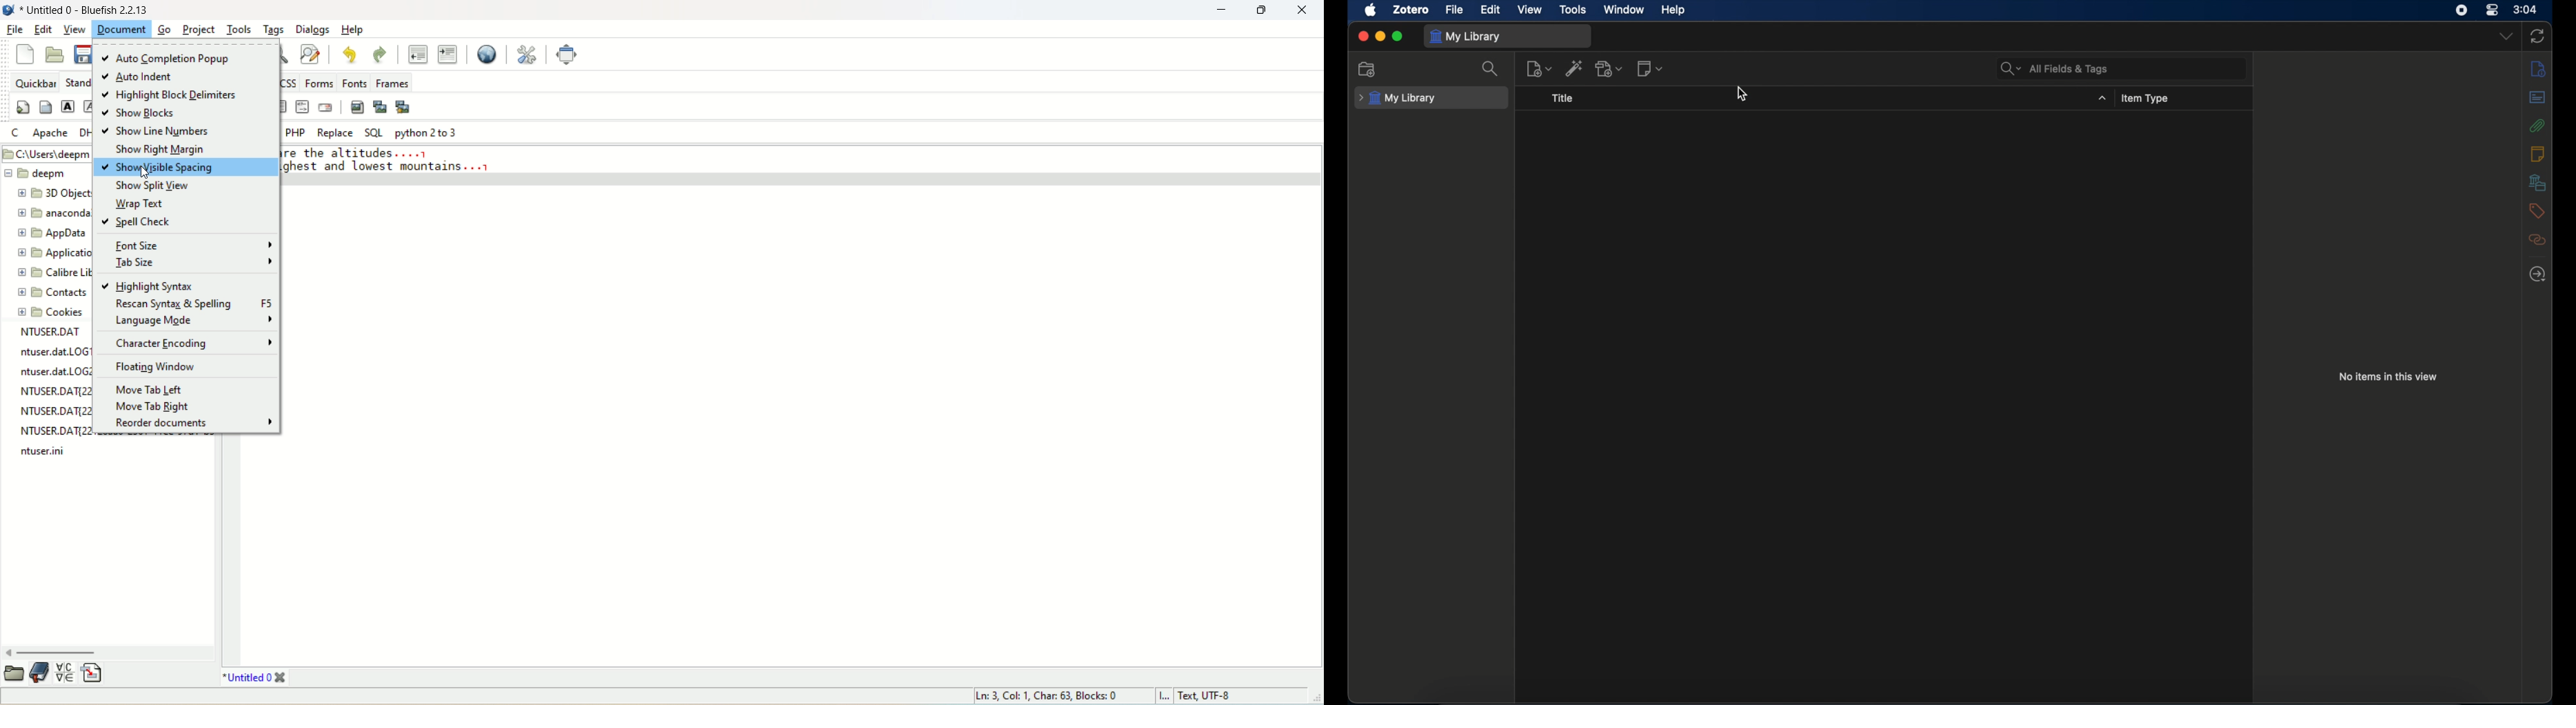  What do you see at coordinates (67, 673) in the screenshot?
I see `insert special character` at bounding box center [67, 673].